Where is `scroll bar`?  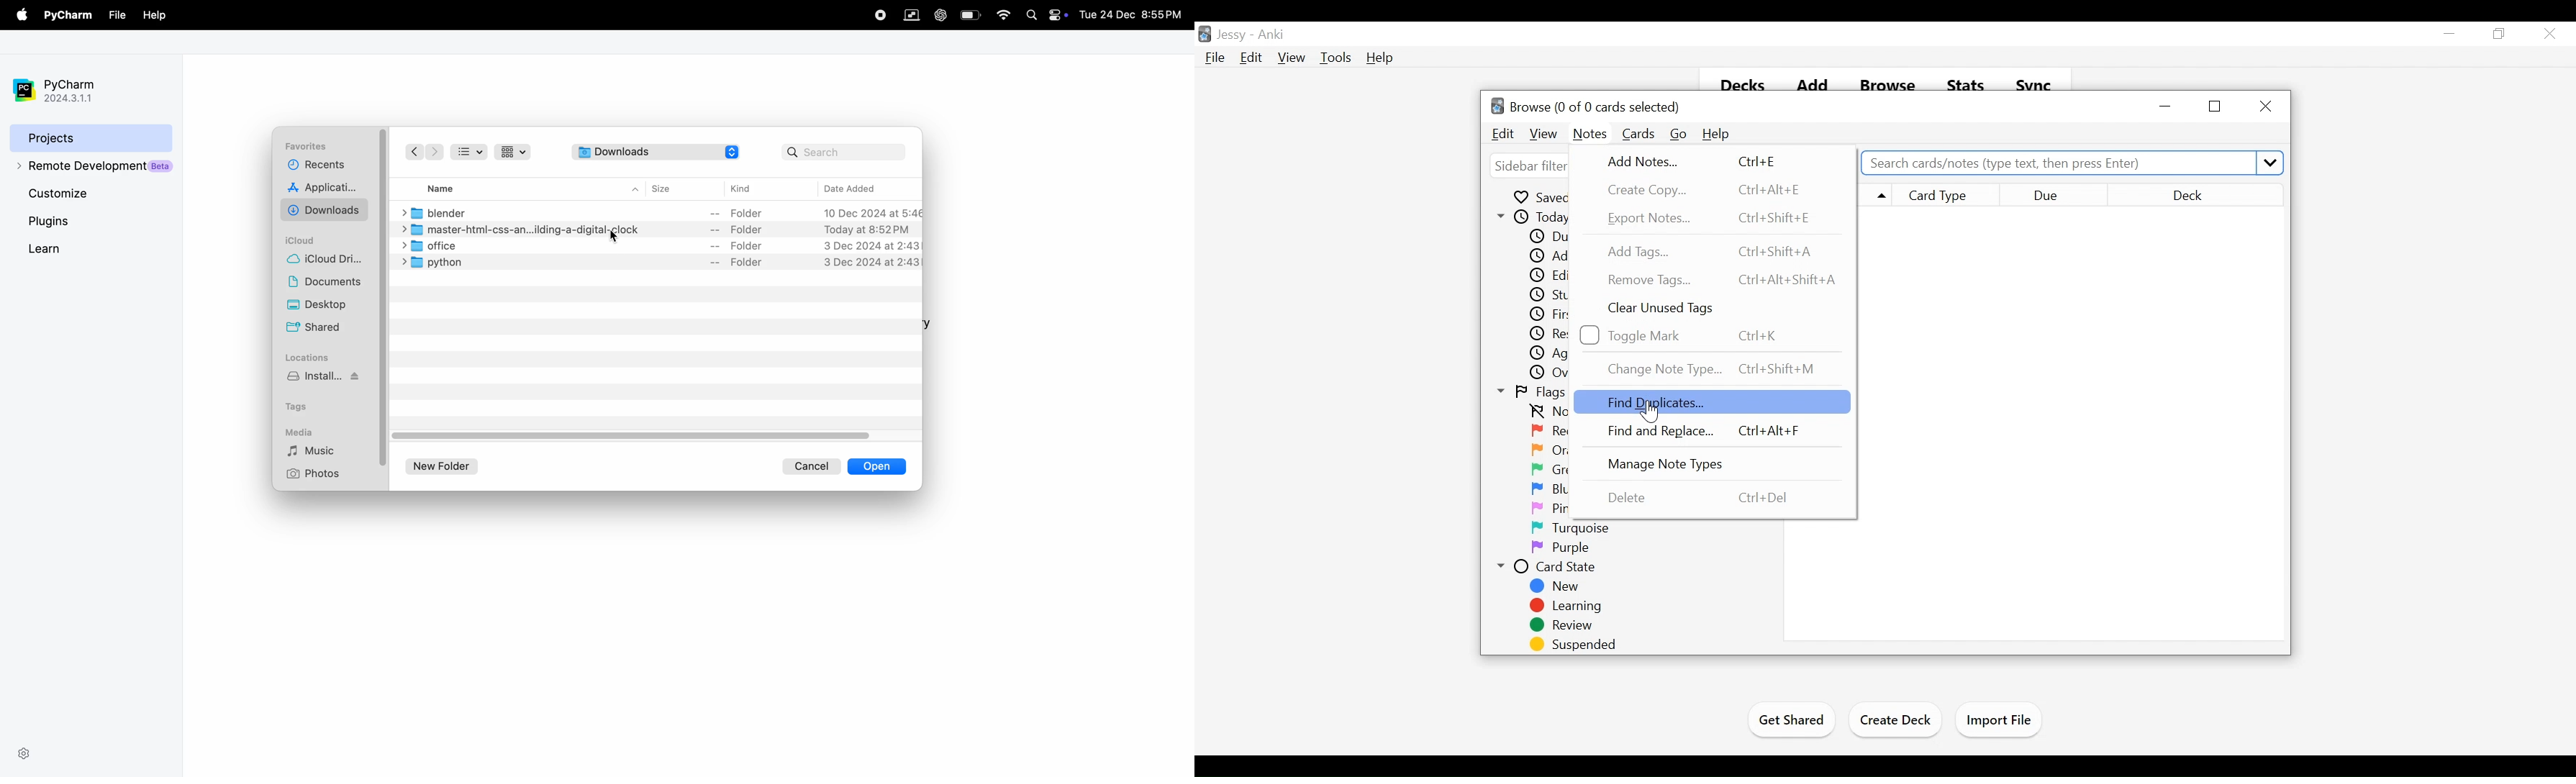 scroll bar is located at coordinates (383, 294).